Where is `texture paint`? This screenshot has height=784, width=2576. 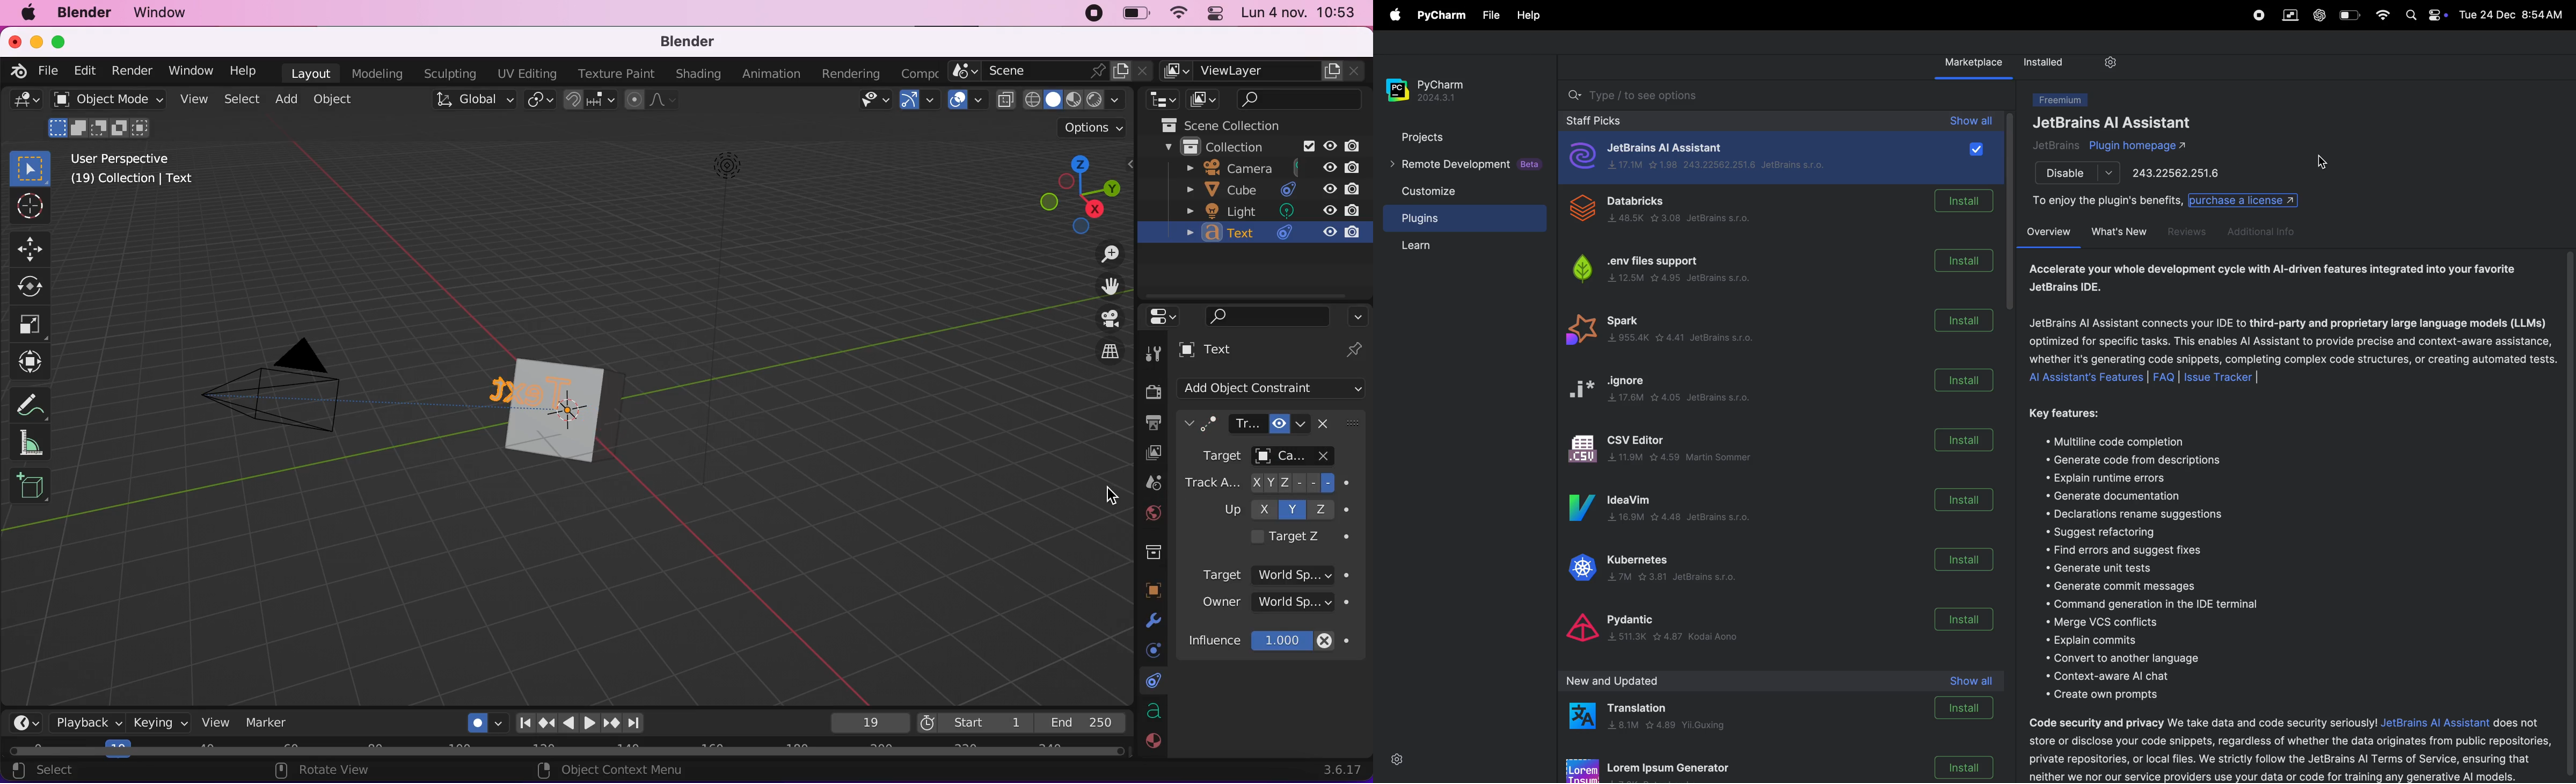
texture paint is located at coordinates (619, 74).